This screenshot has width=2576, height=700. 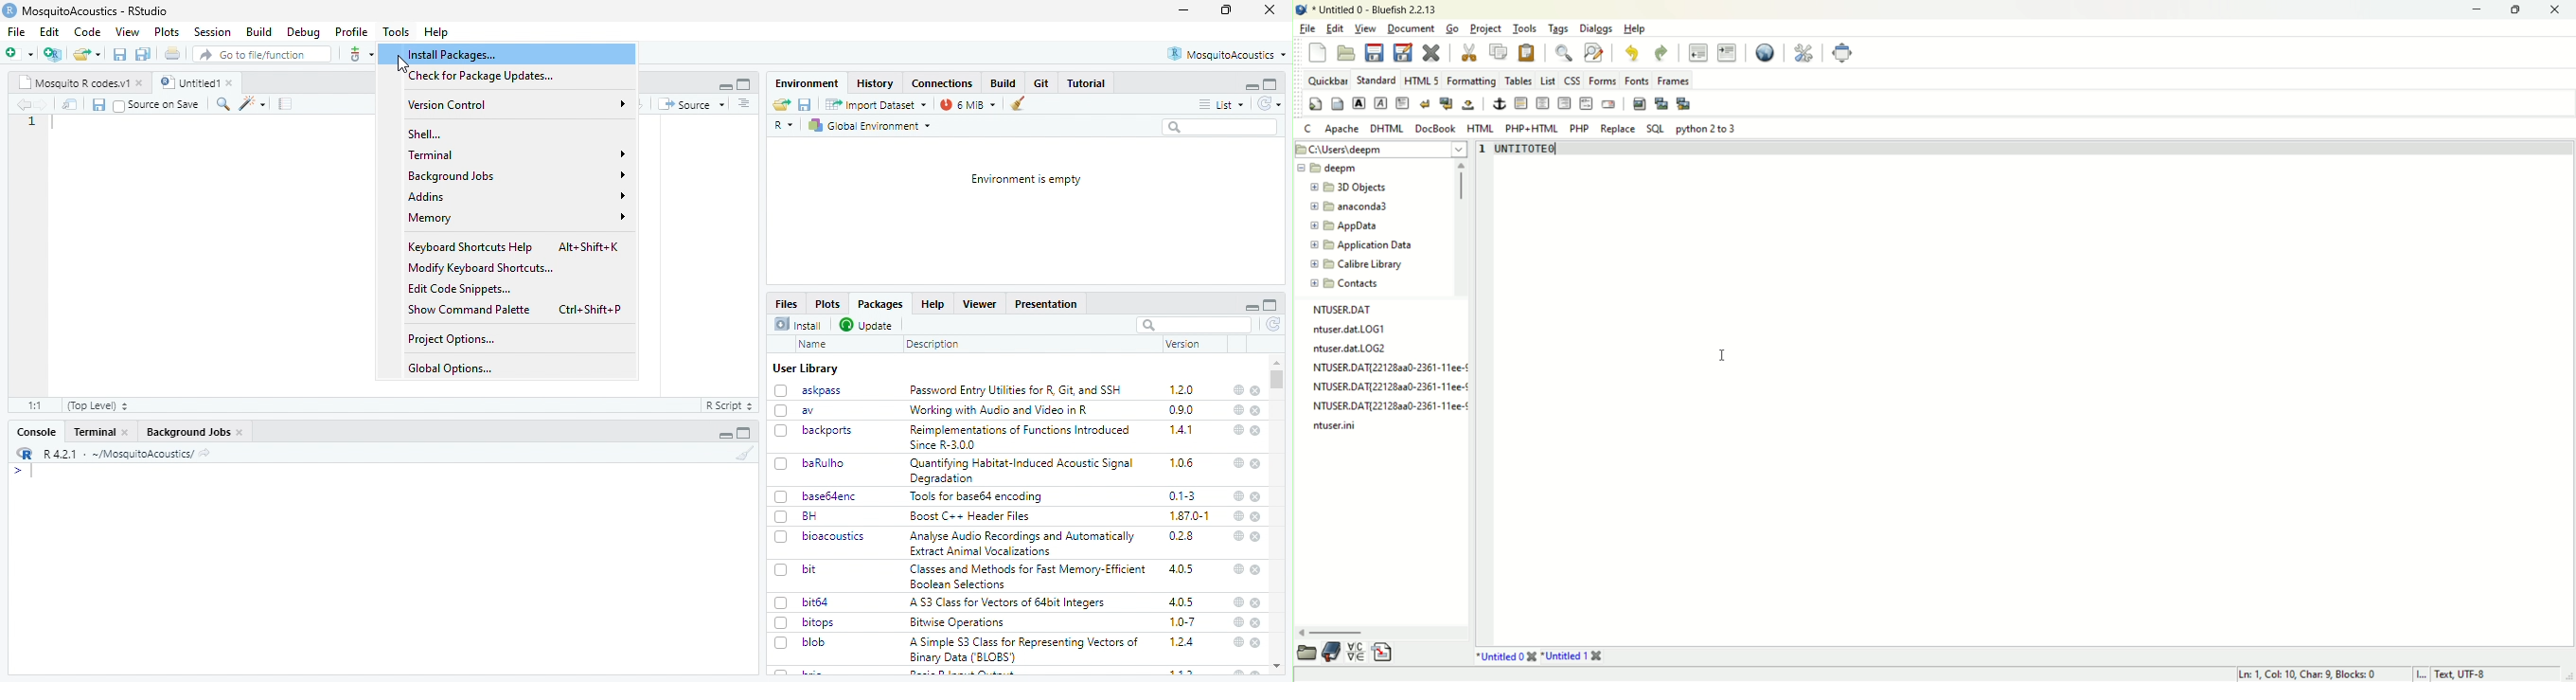 What do you see at coordinates (782, 464) in the screenshot?
I see `checkbox` at bounding box center [782, 464].